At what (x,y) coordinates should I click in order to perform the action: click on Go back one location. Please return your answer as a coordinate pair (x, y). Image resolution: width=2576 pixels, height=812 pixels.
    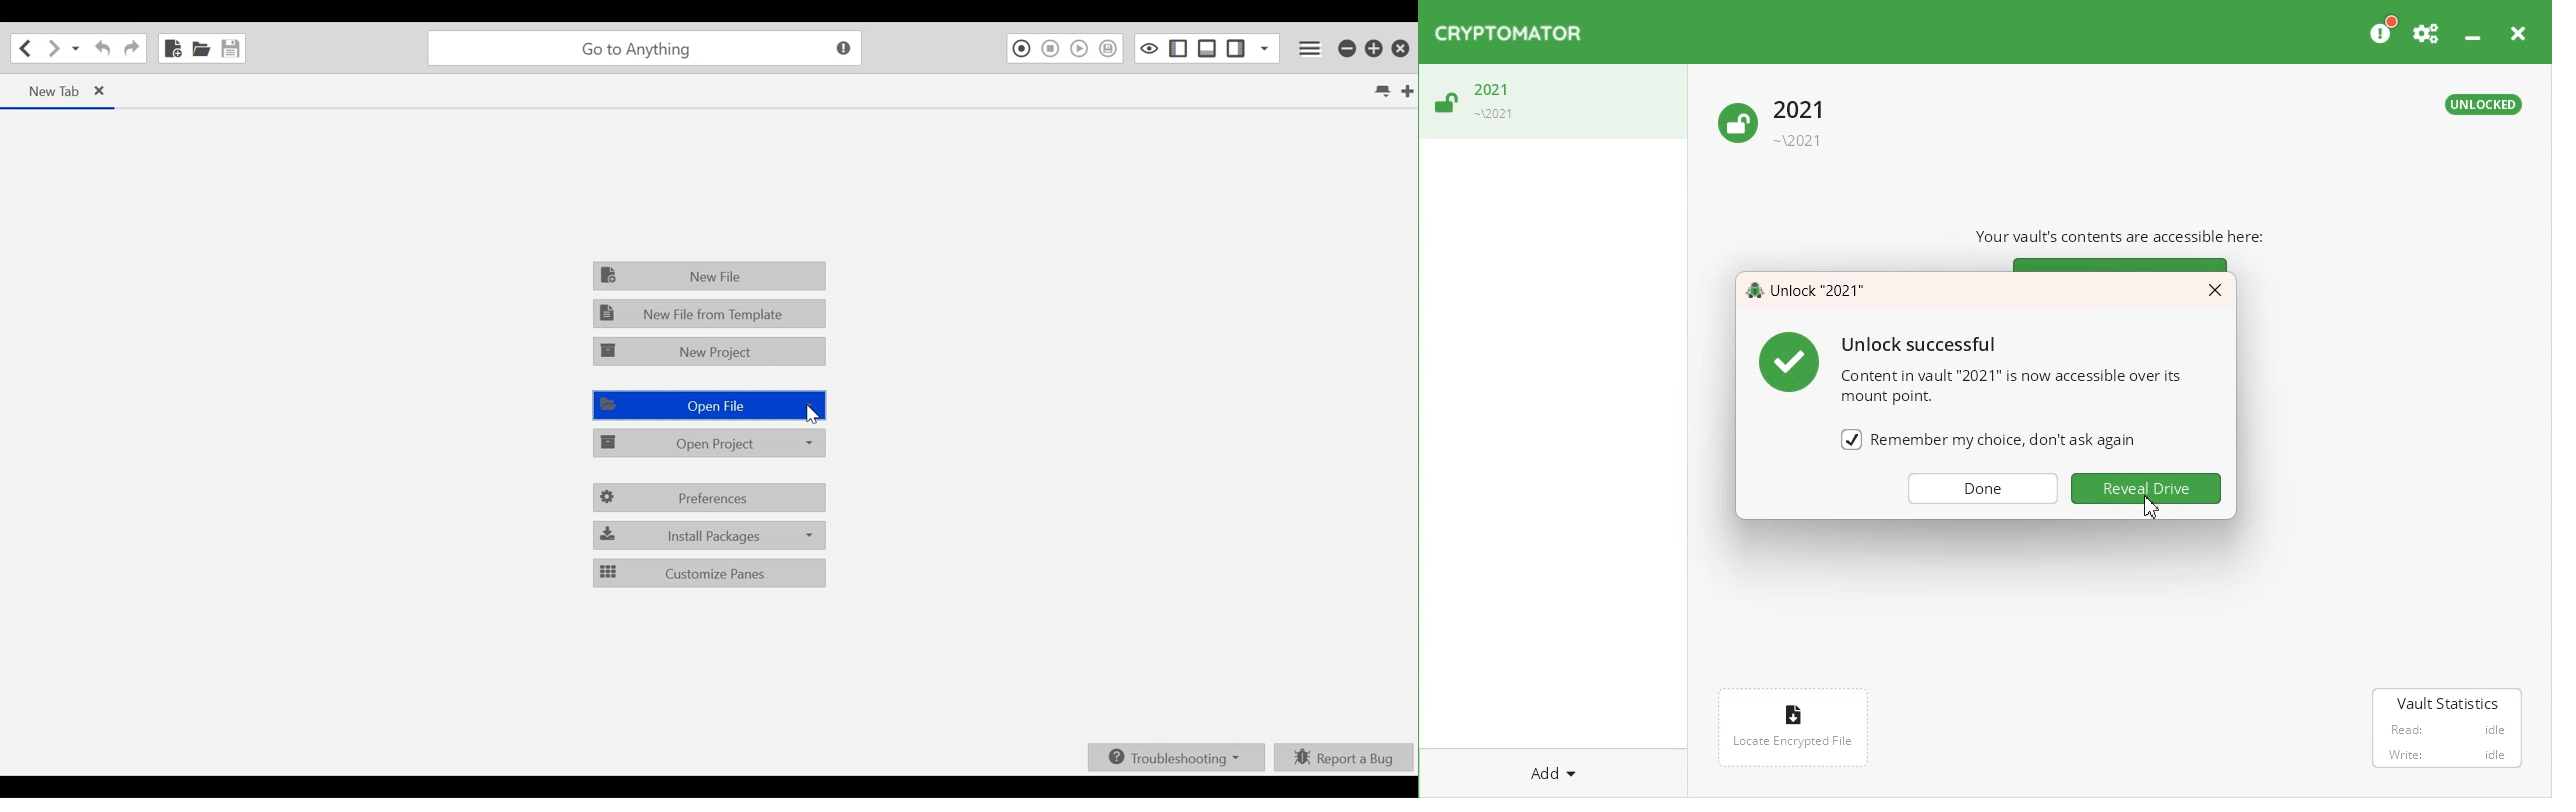
    Looking at the image, I should click on (27, 48).